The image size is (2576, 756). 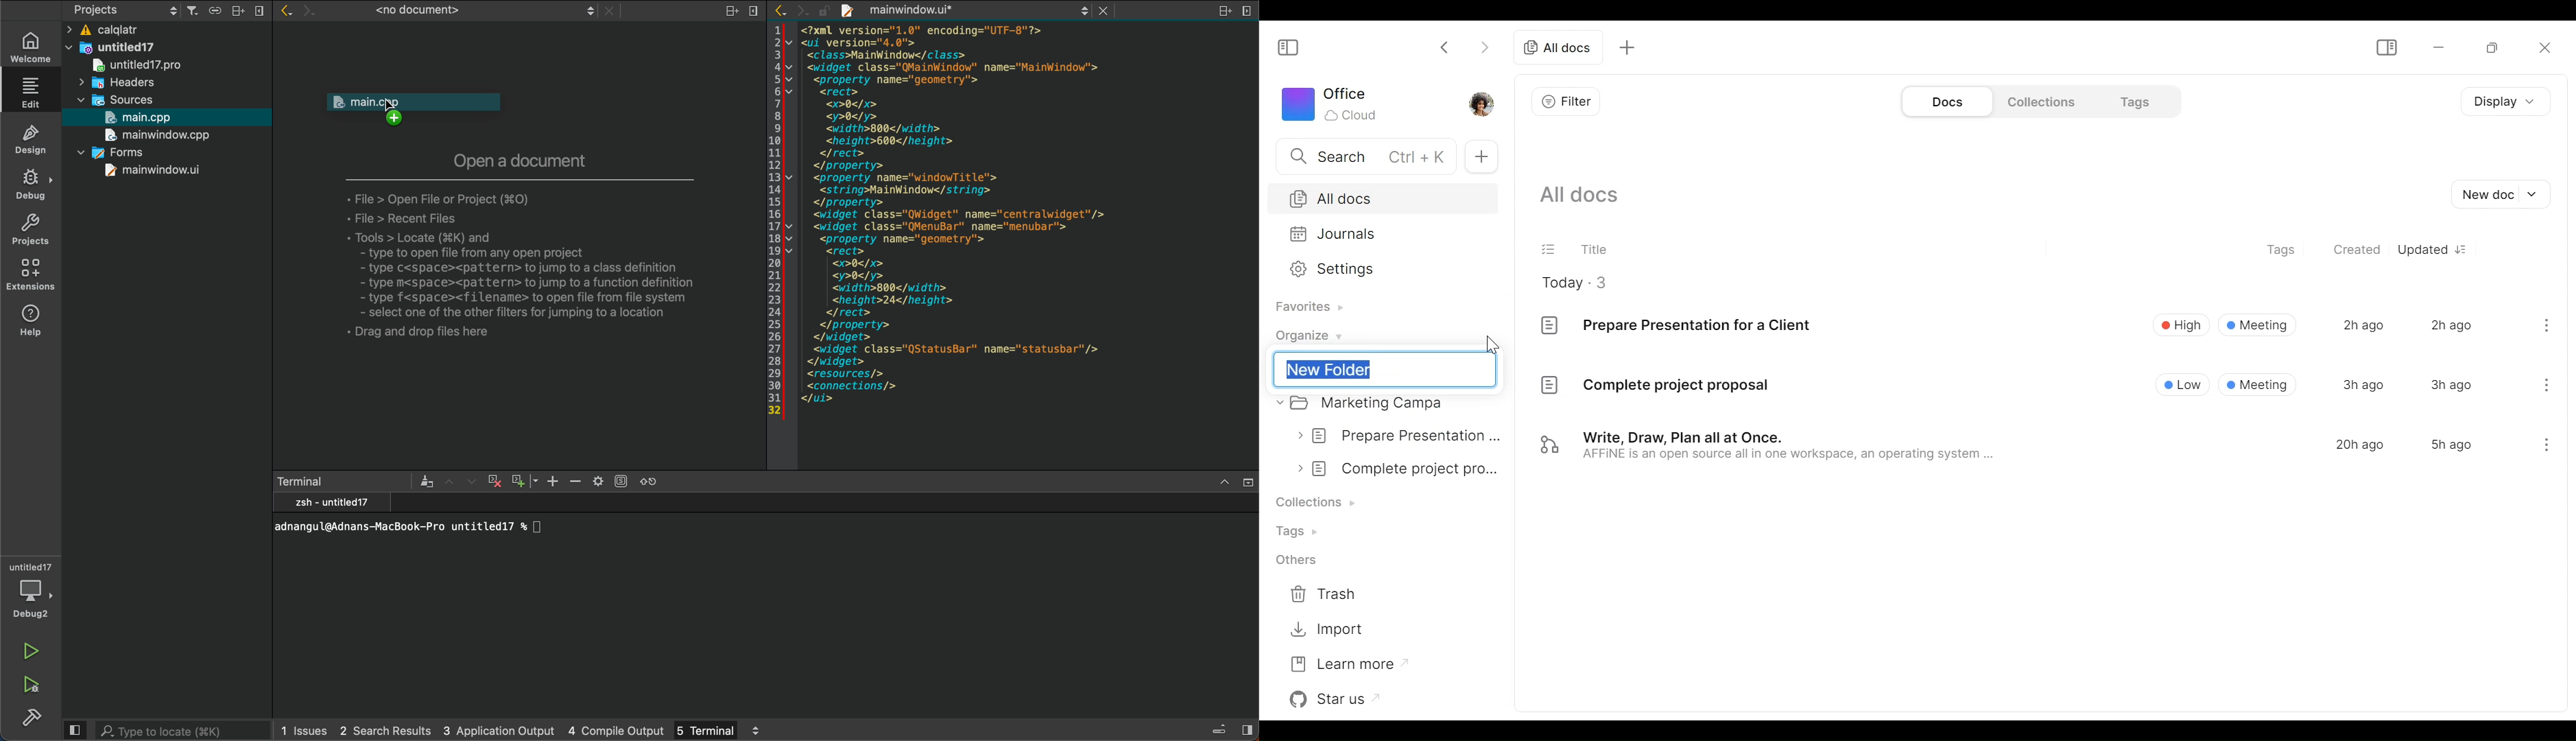 What do you see at coordinates (1224, 483) in the screenshot?
I see `maximize` at bounding box center [1224, 483].